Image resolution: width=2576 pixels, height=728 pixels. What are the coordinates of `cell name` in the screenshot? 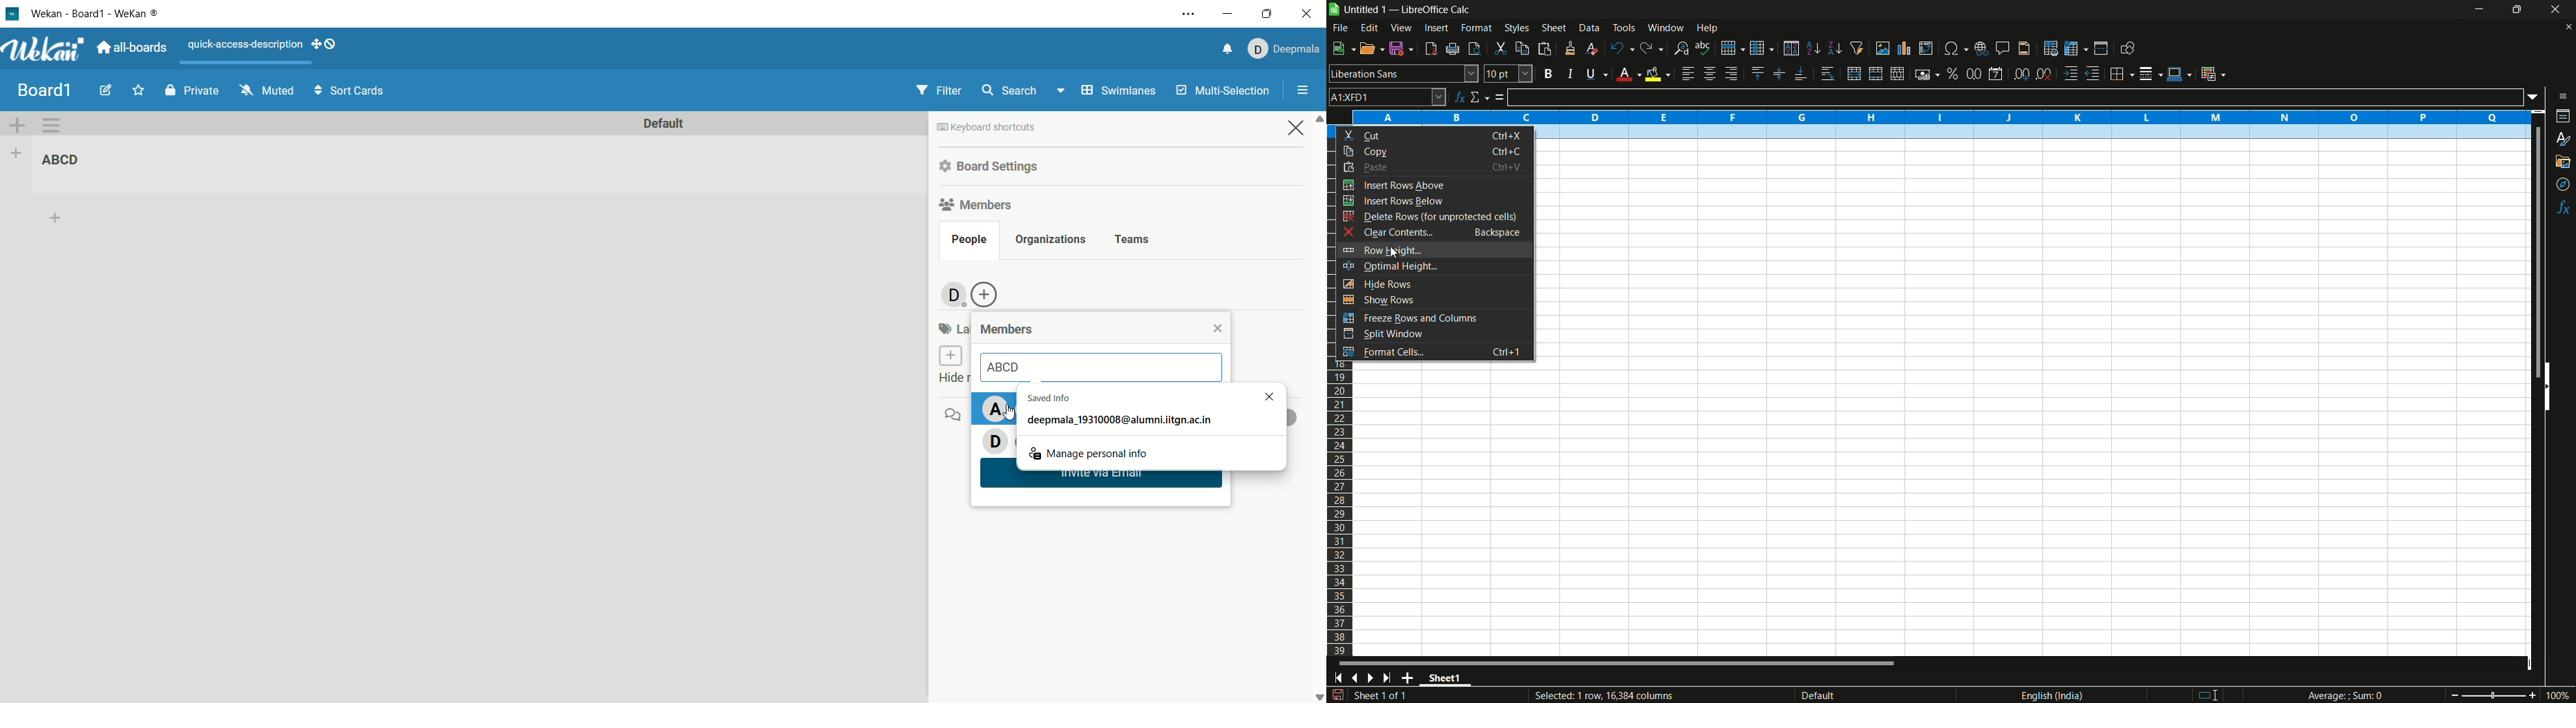 It's located at (1388, 96).